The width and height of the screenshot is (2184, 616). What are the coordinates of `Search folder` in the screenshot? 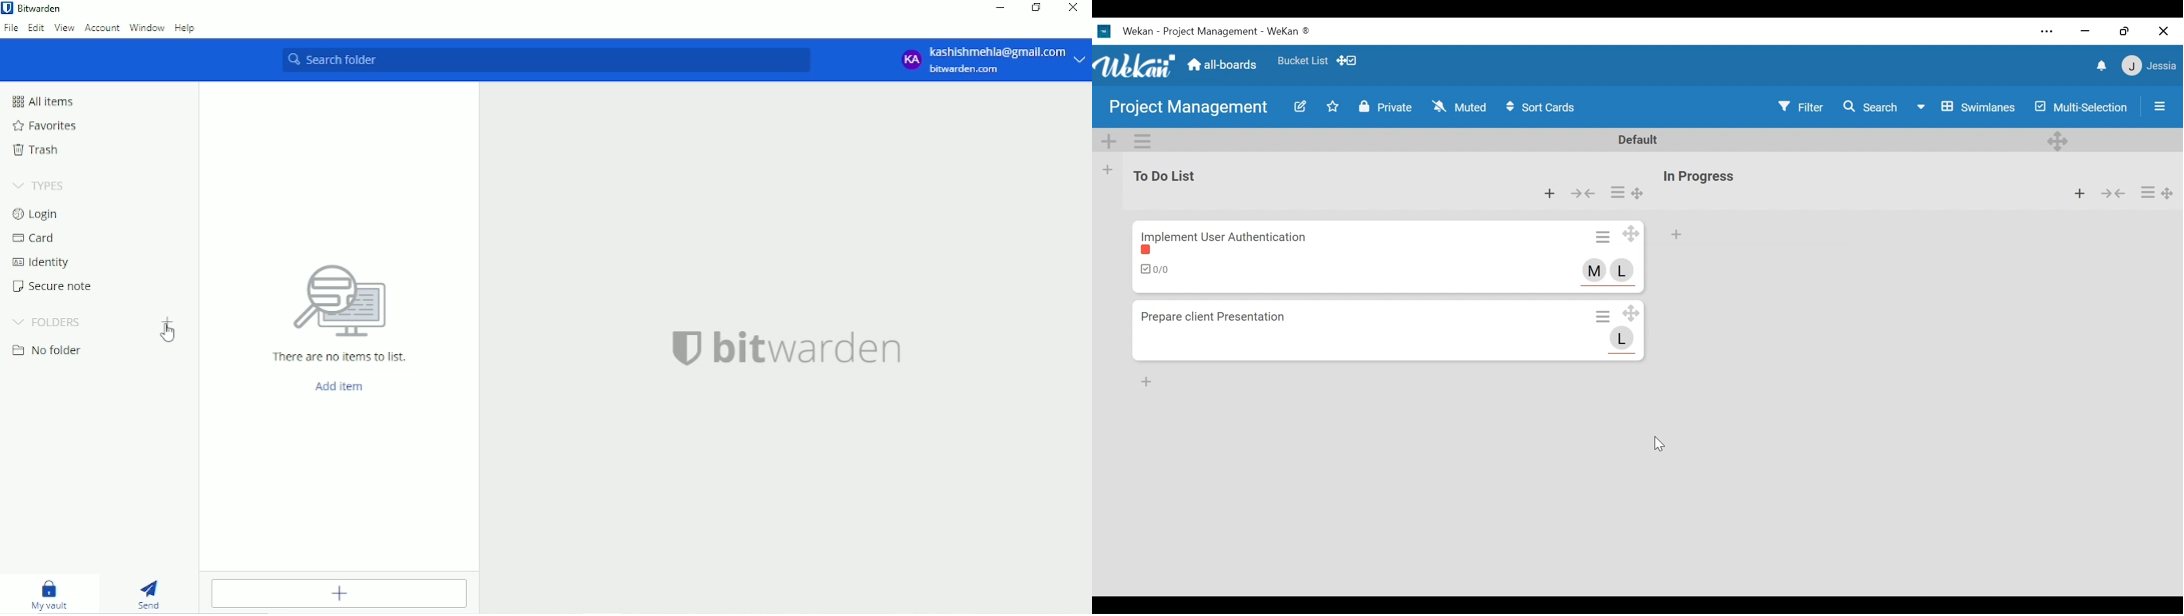 It's located at (548, 60).